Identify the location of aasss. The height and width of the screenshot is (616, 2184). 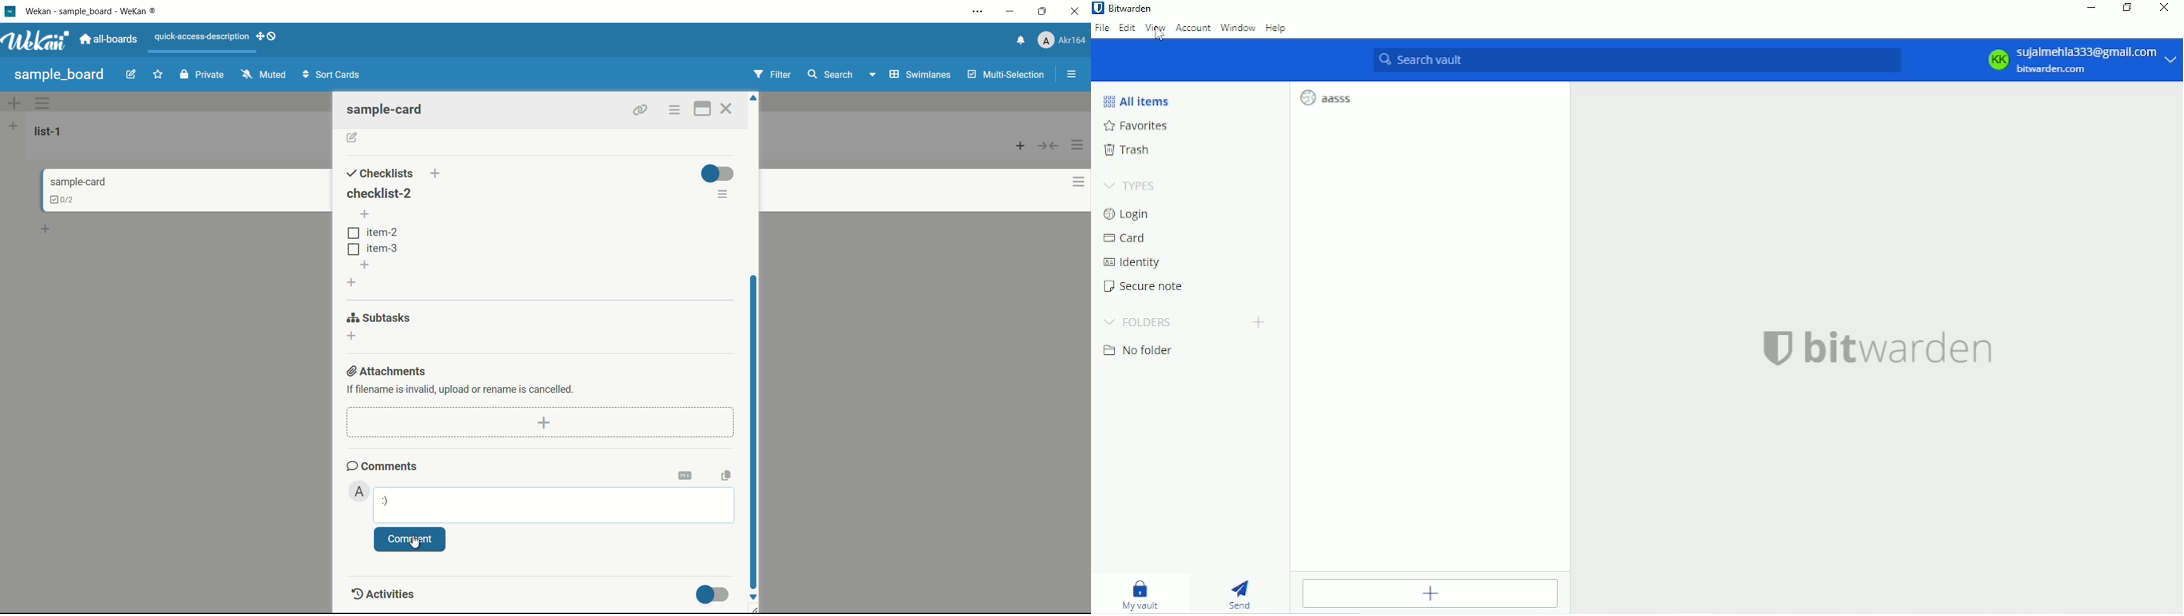
(1325, 97).